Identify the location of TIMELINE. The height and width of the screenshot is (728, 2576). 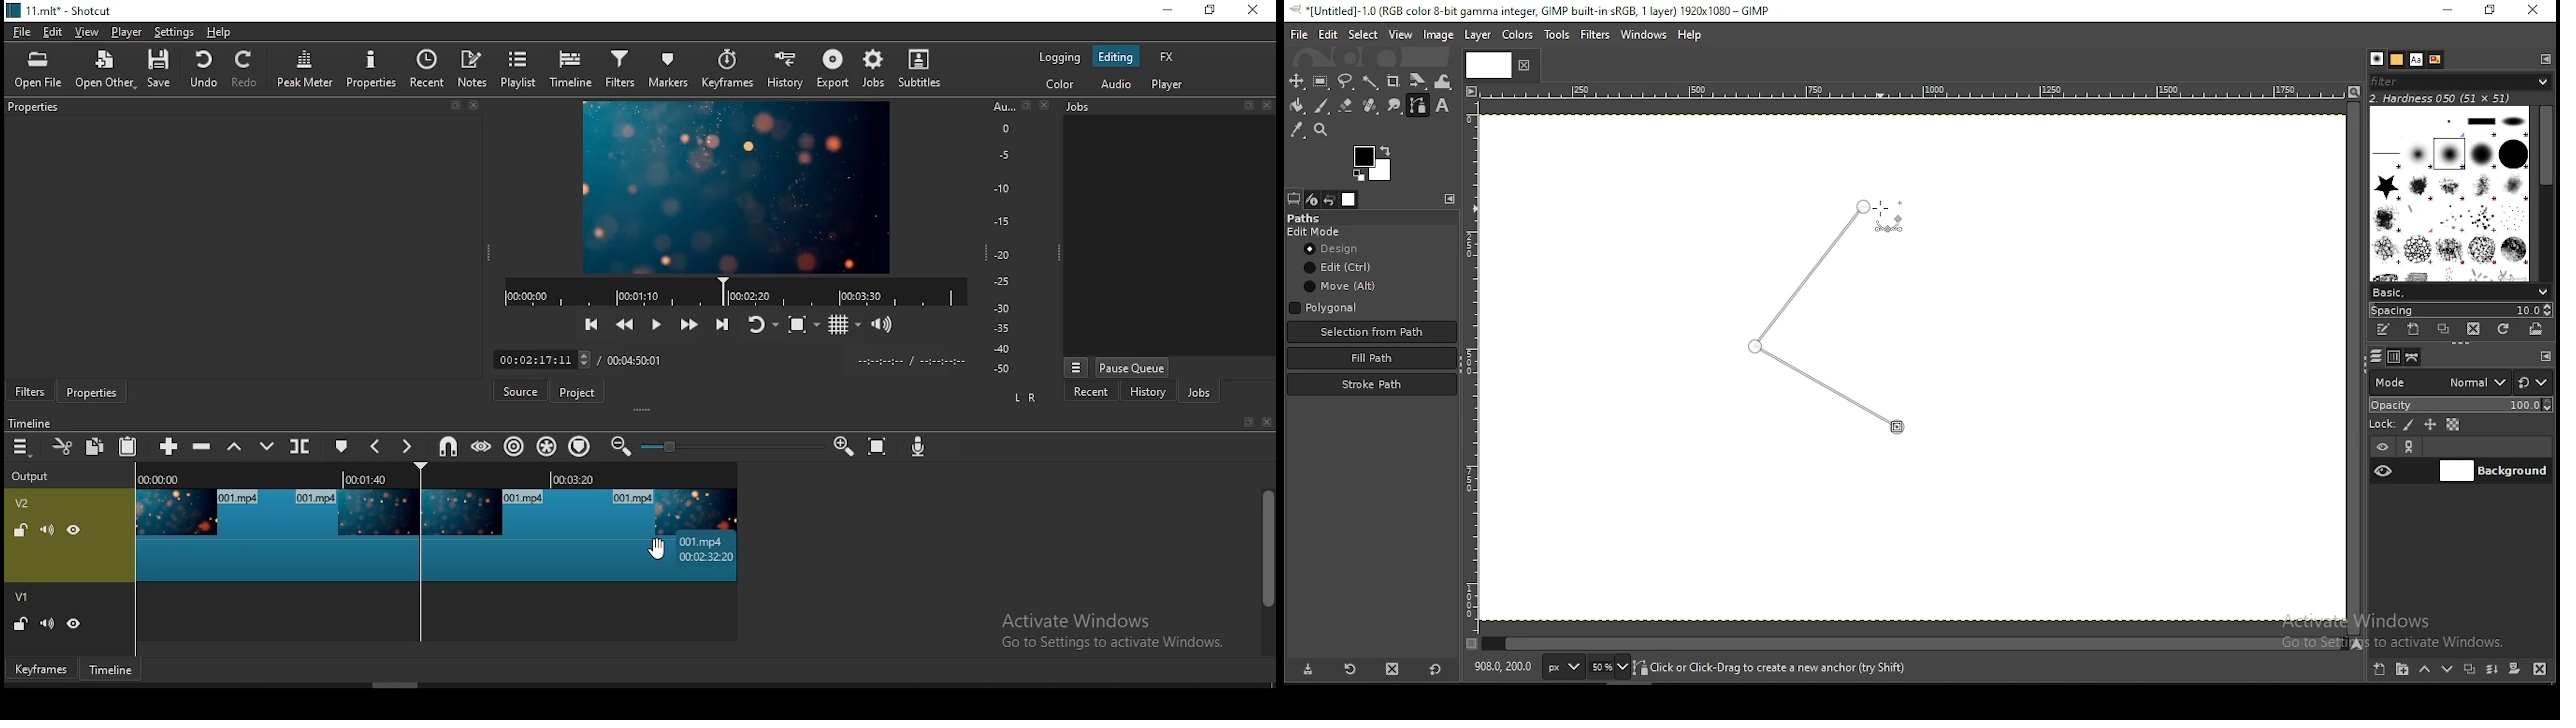
(734, 291).